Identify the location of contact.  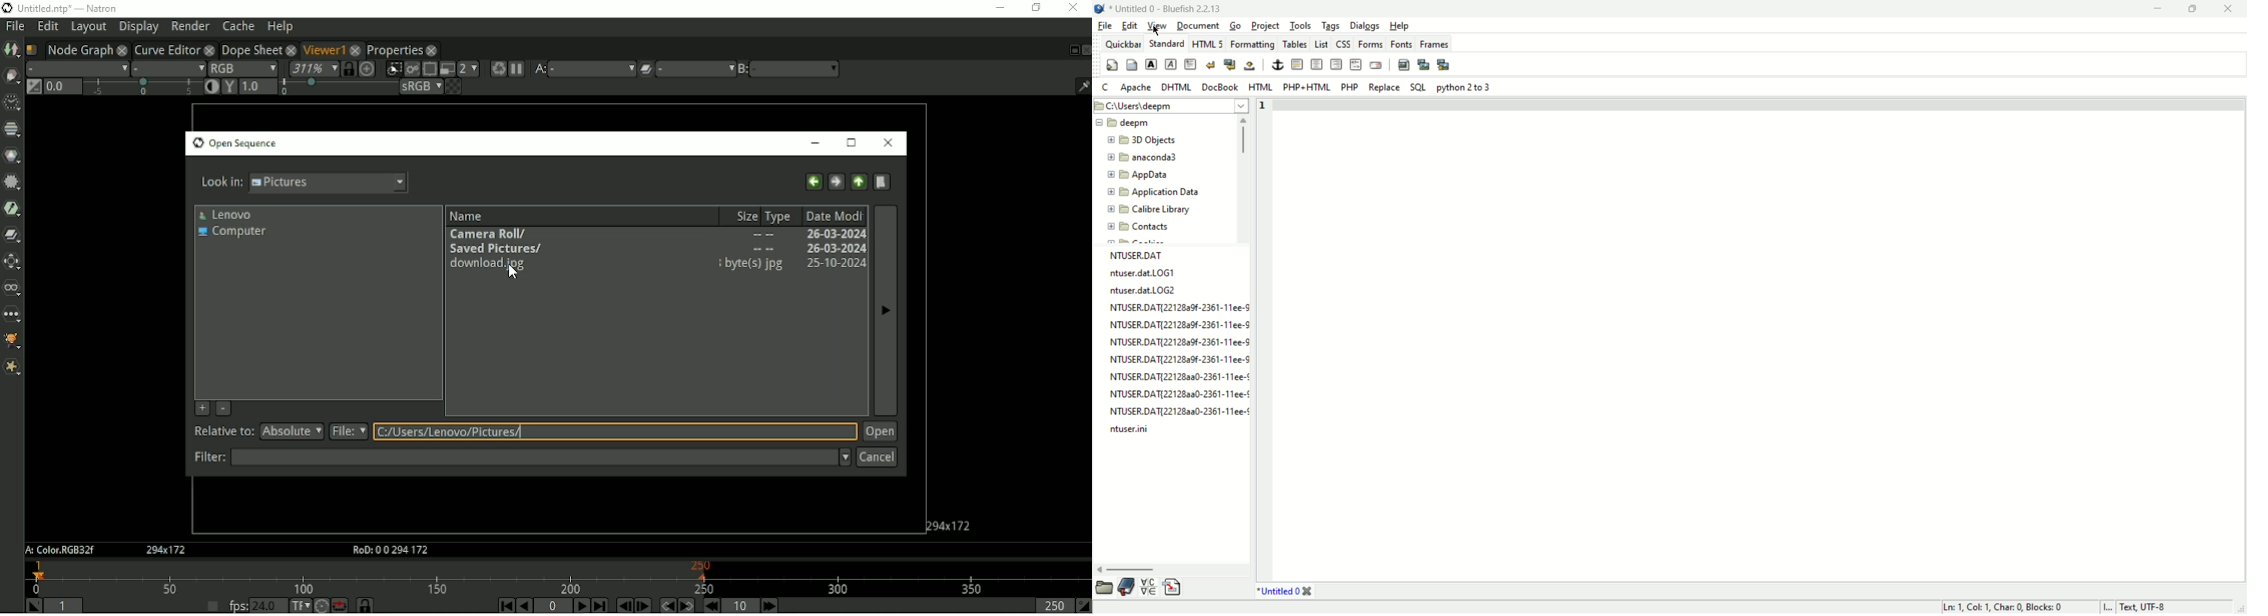
(1140, 228).